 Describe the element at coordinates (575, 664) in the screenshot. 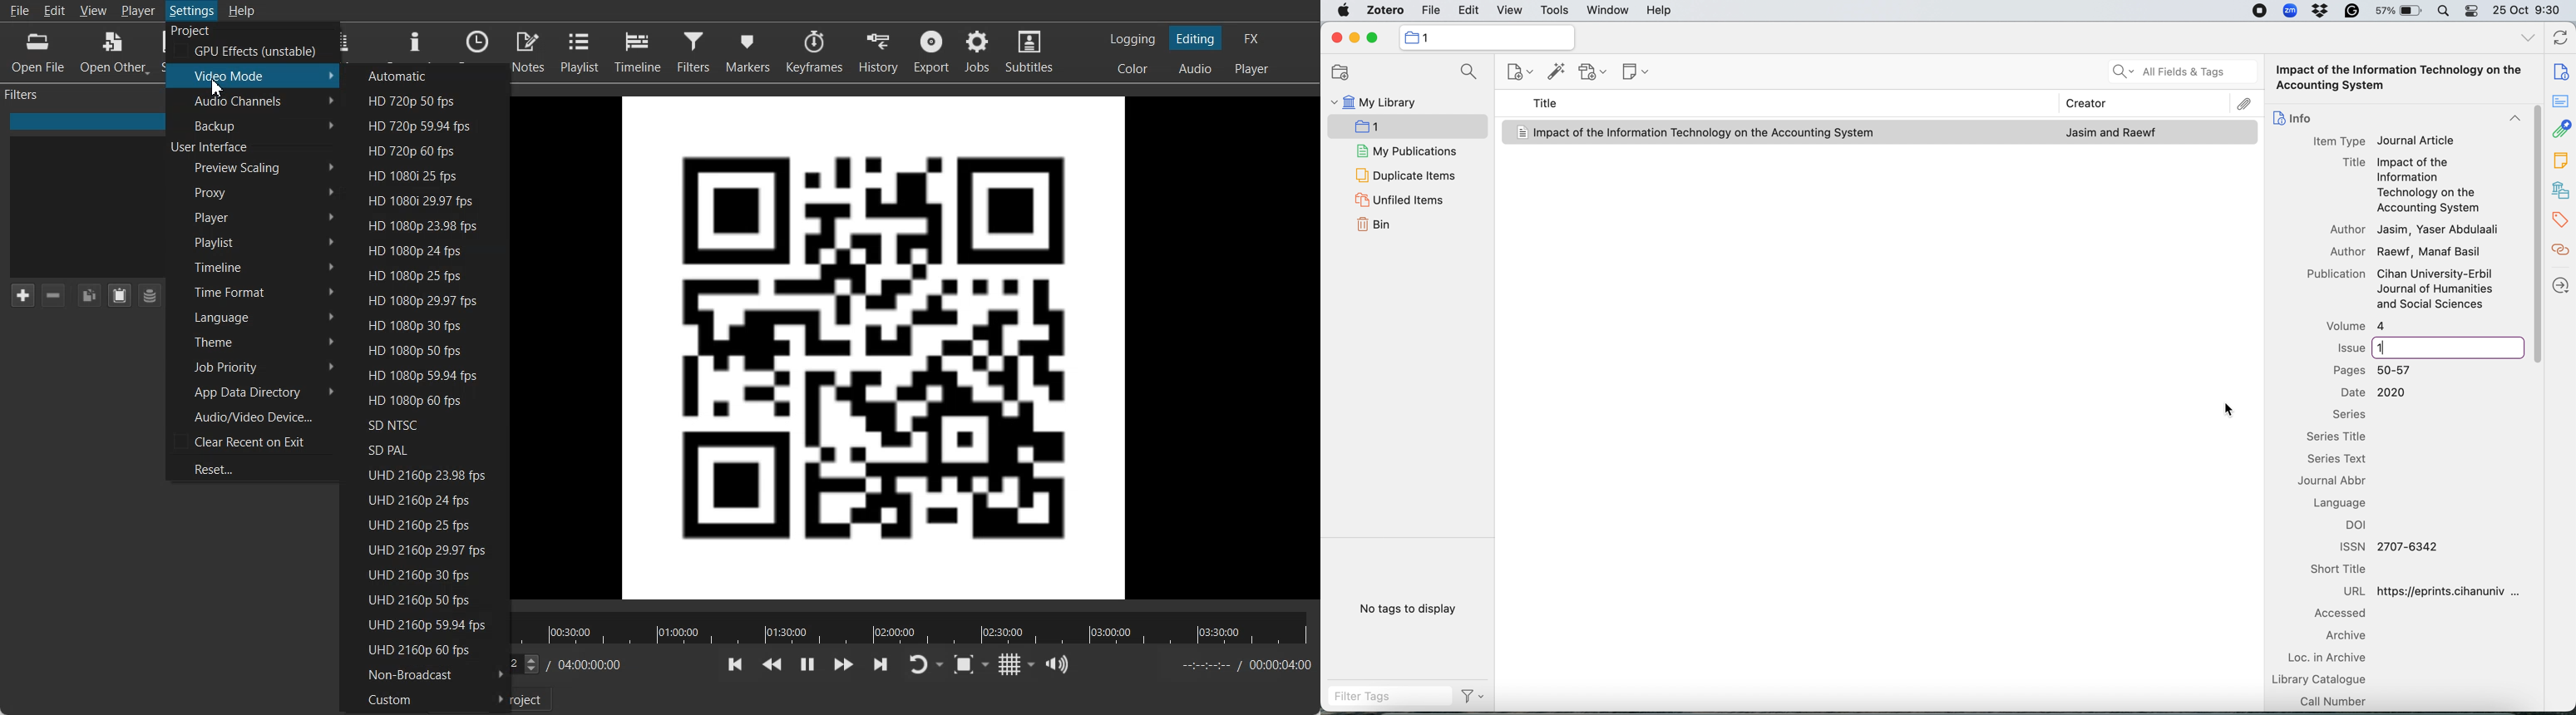

I see `Time added` at that location.